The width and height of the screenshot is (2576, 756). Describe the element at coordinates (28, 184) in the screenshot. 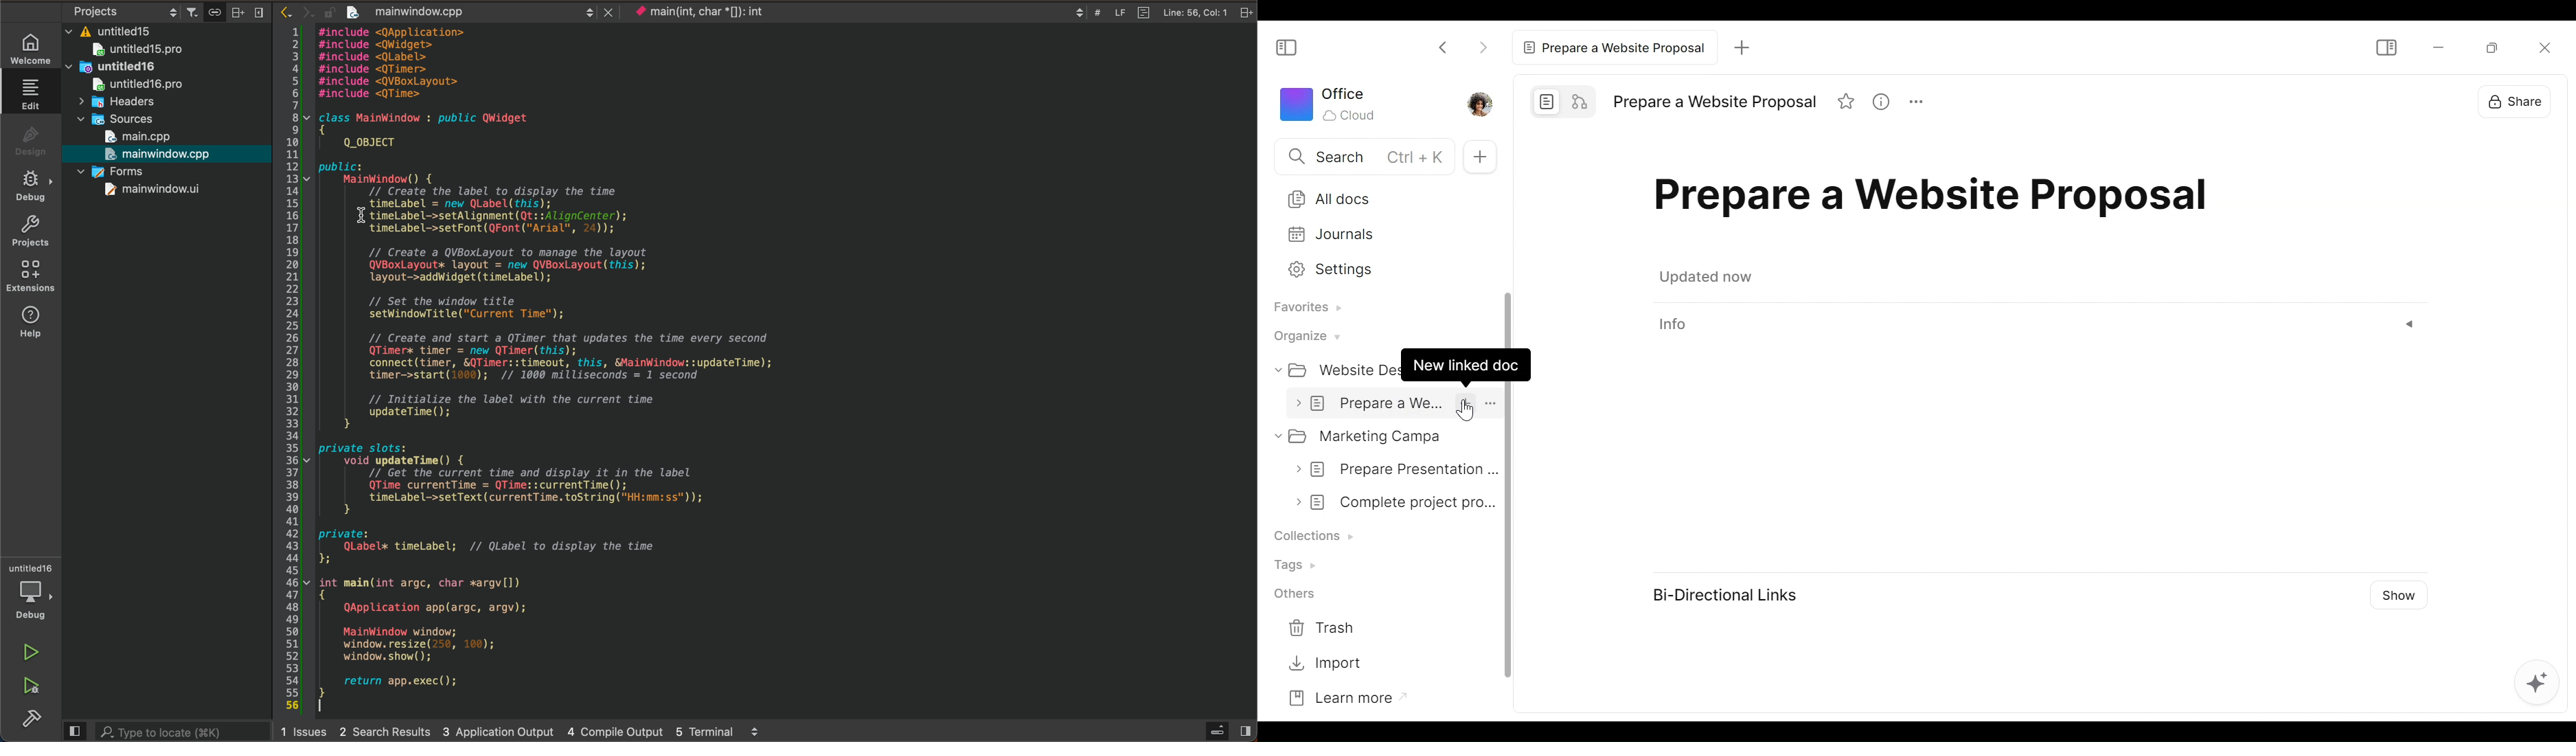

I see `debug` at that location.